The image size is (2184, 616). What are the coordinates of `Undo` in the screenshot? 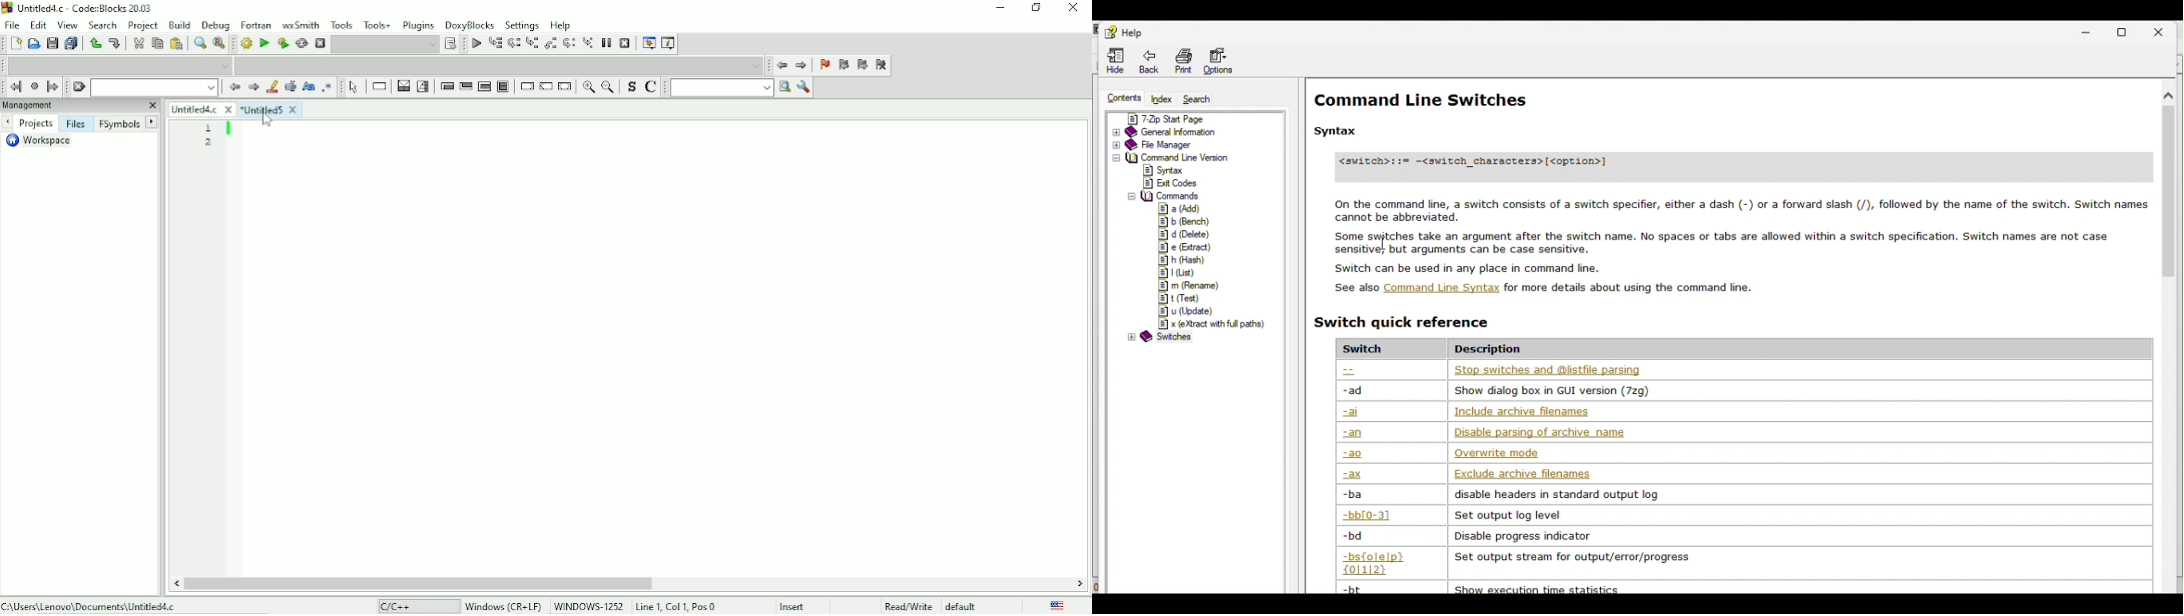 It's located at (93, 42).